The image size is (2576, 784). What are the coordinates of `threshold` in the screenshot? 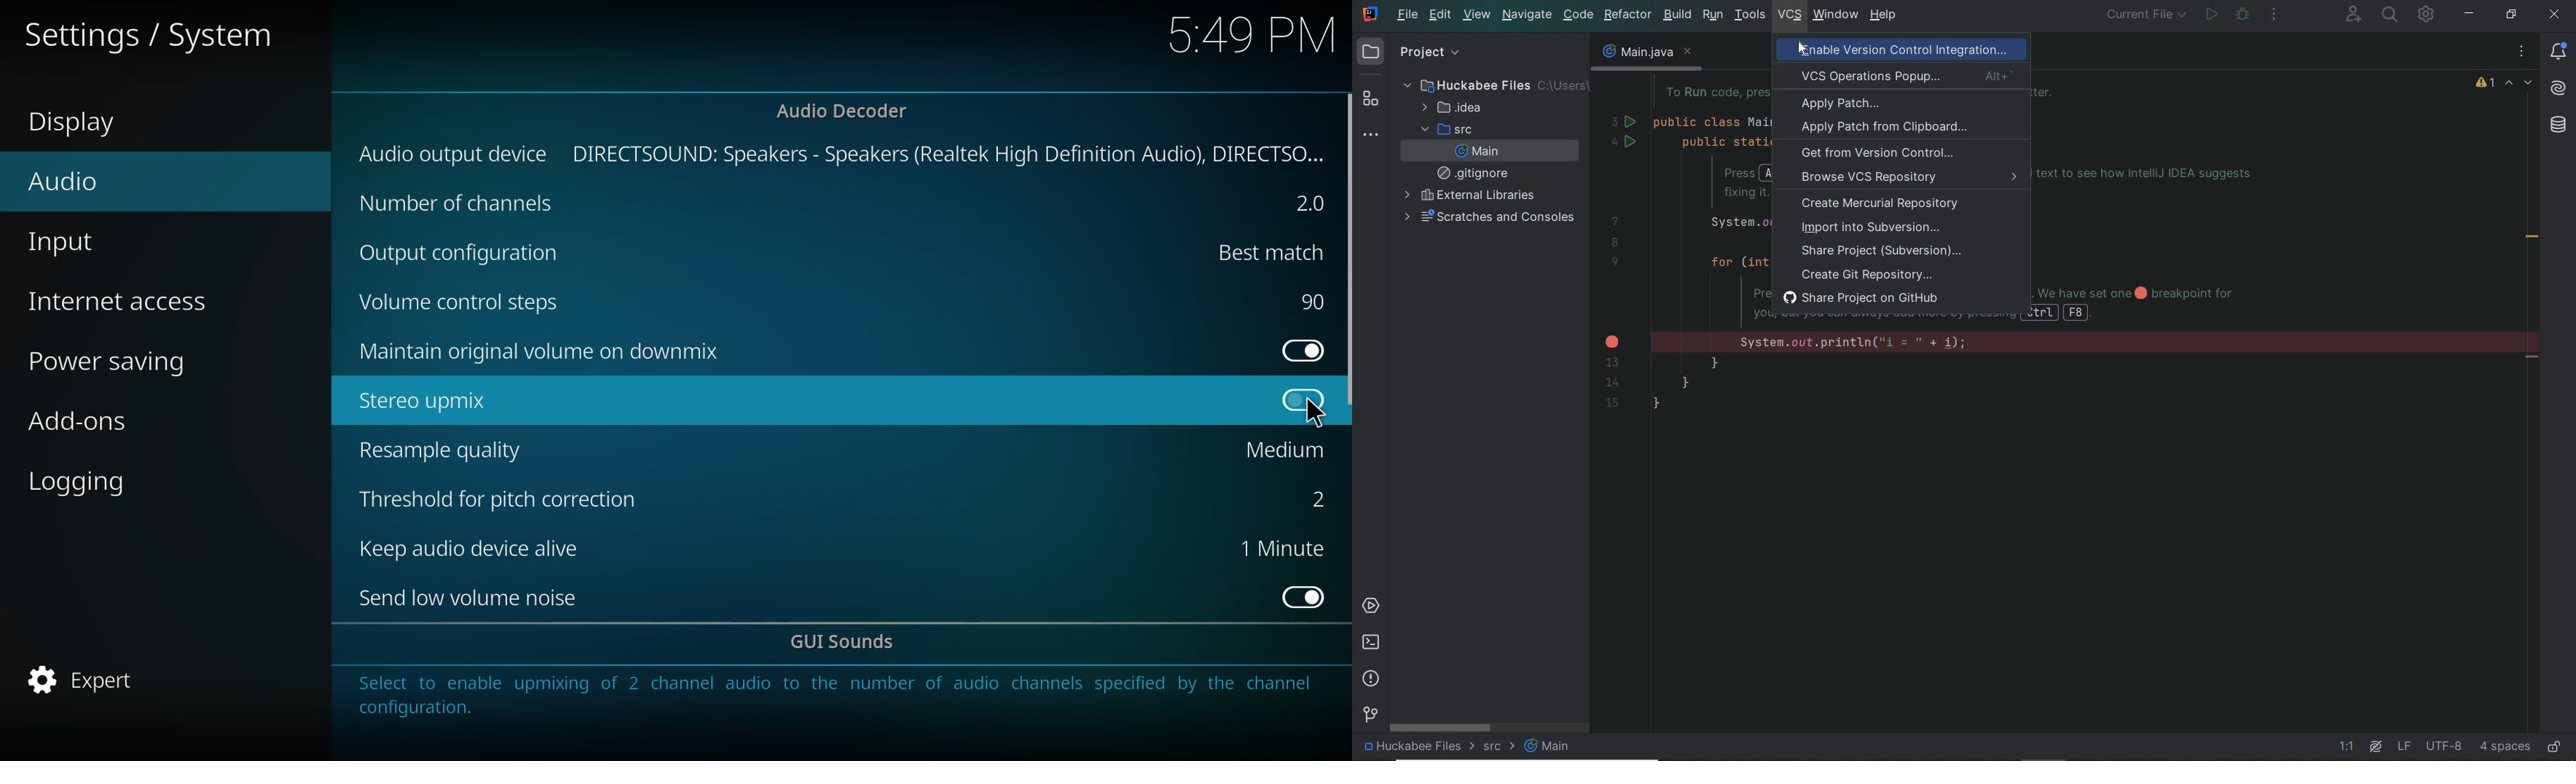 It's located at (508, 498).